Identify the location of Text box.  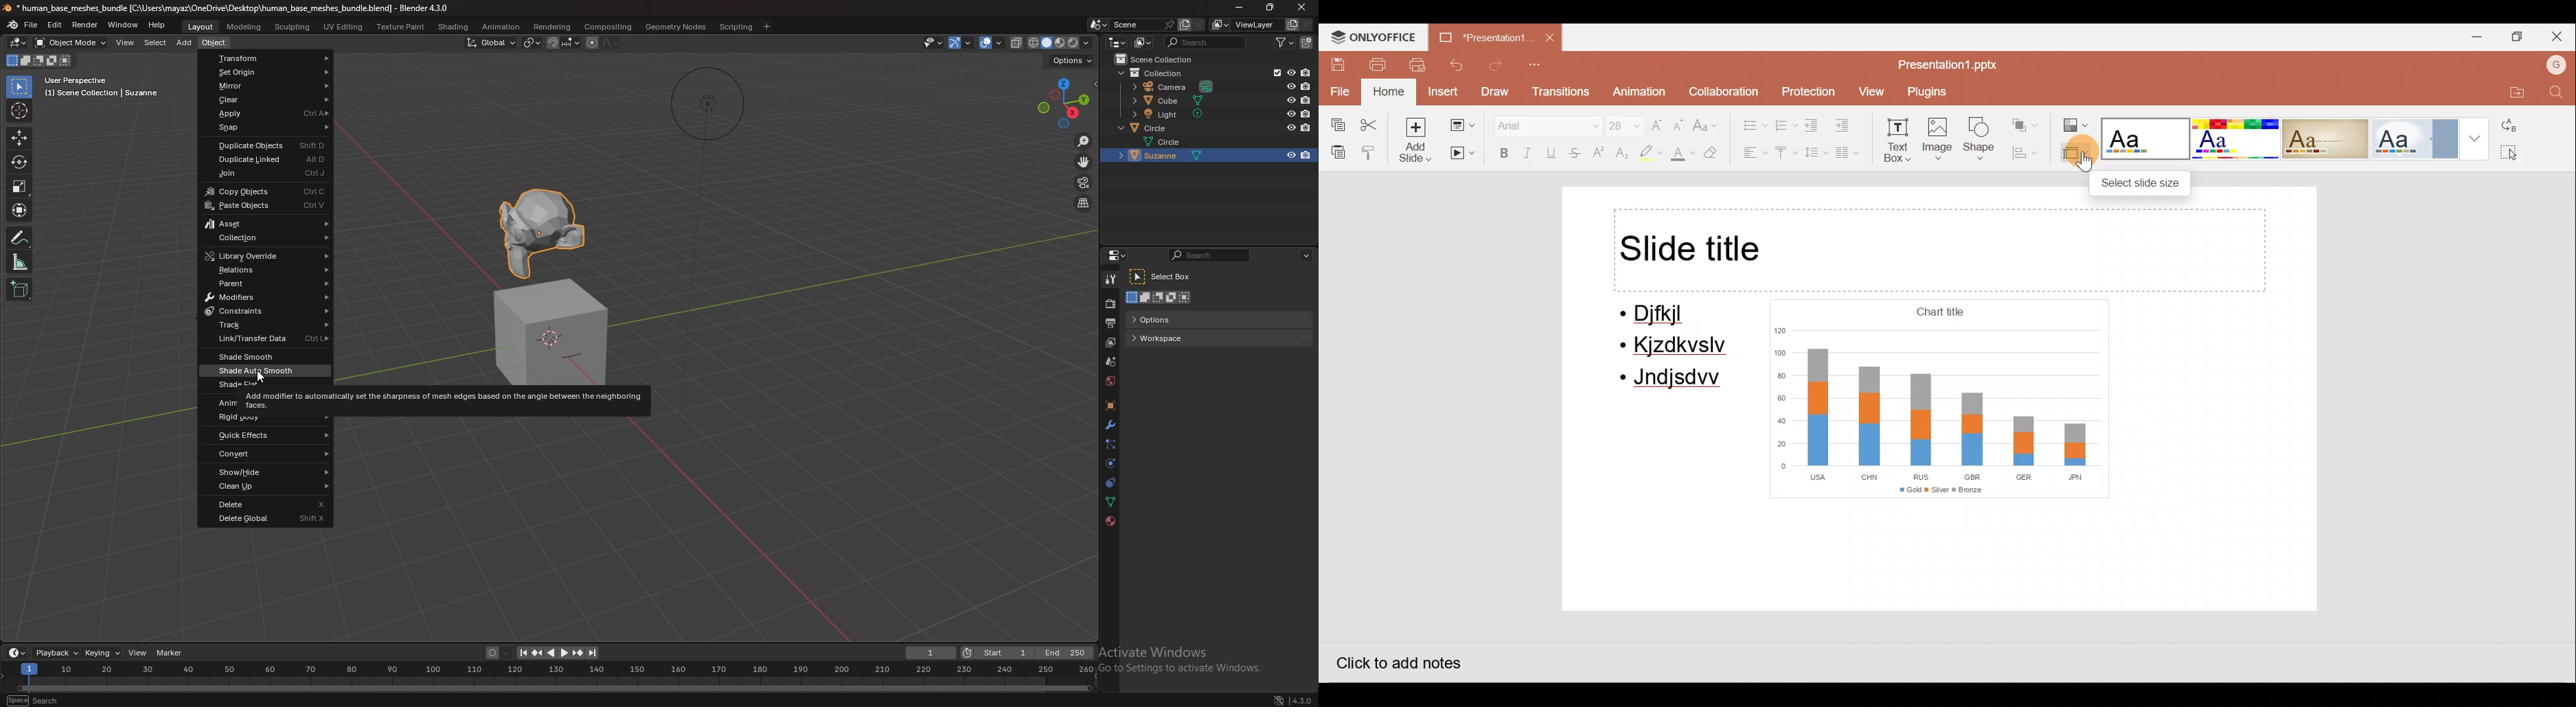
(1899, 143).